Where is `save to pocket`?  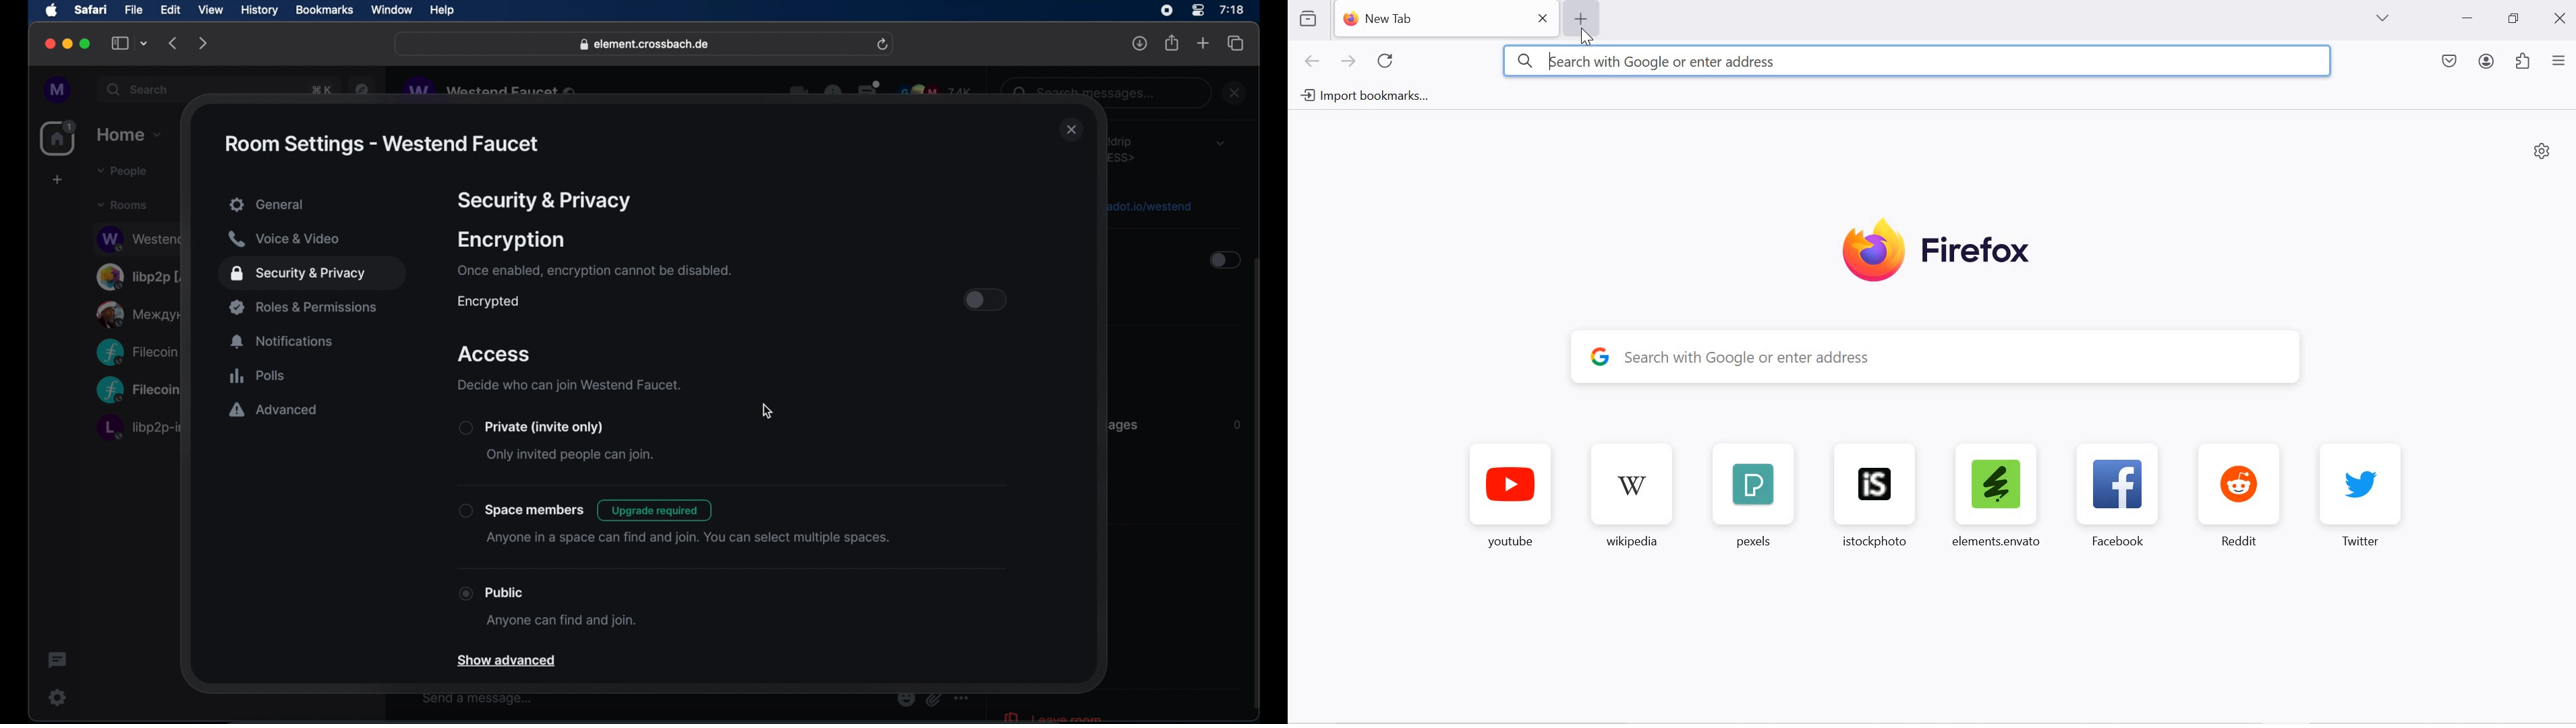
save to pocket is located at coordinates (2451, 63).